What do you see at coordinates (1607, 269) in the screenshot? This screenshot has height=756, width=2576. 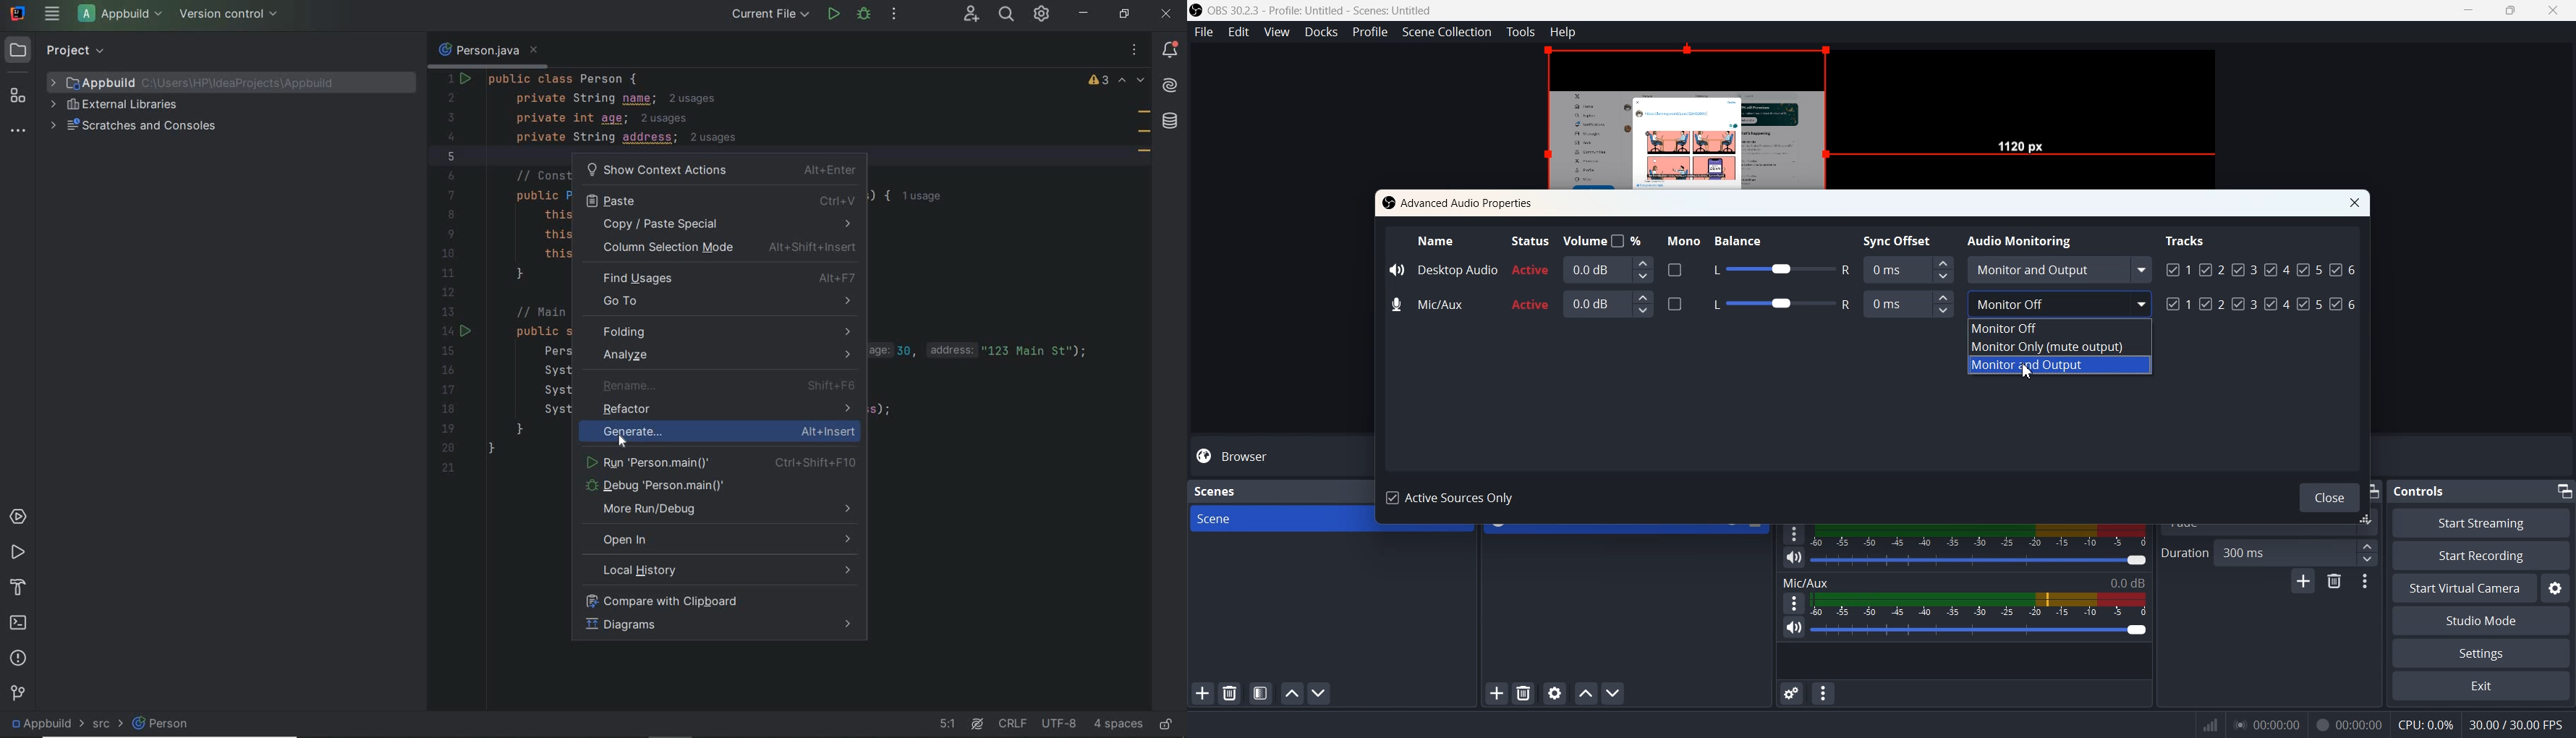 I see `0.0 dB` at bounding box center [1607, 269].